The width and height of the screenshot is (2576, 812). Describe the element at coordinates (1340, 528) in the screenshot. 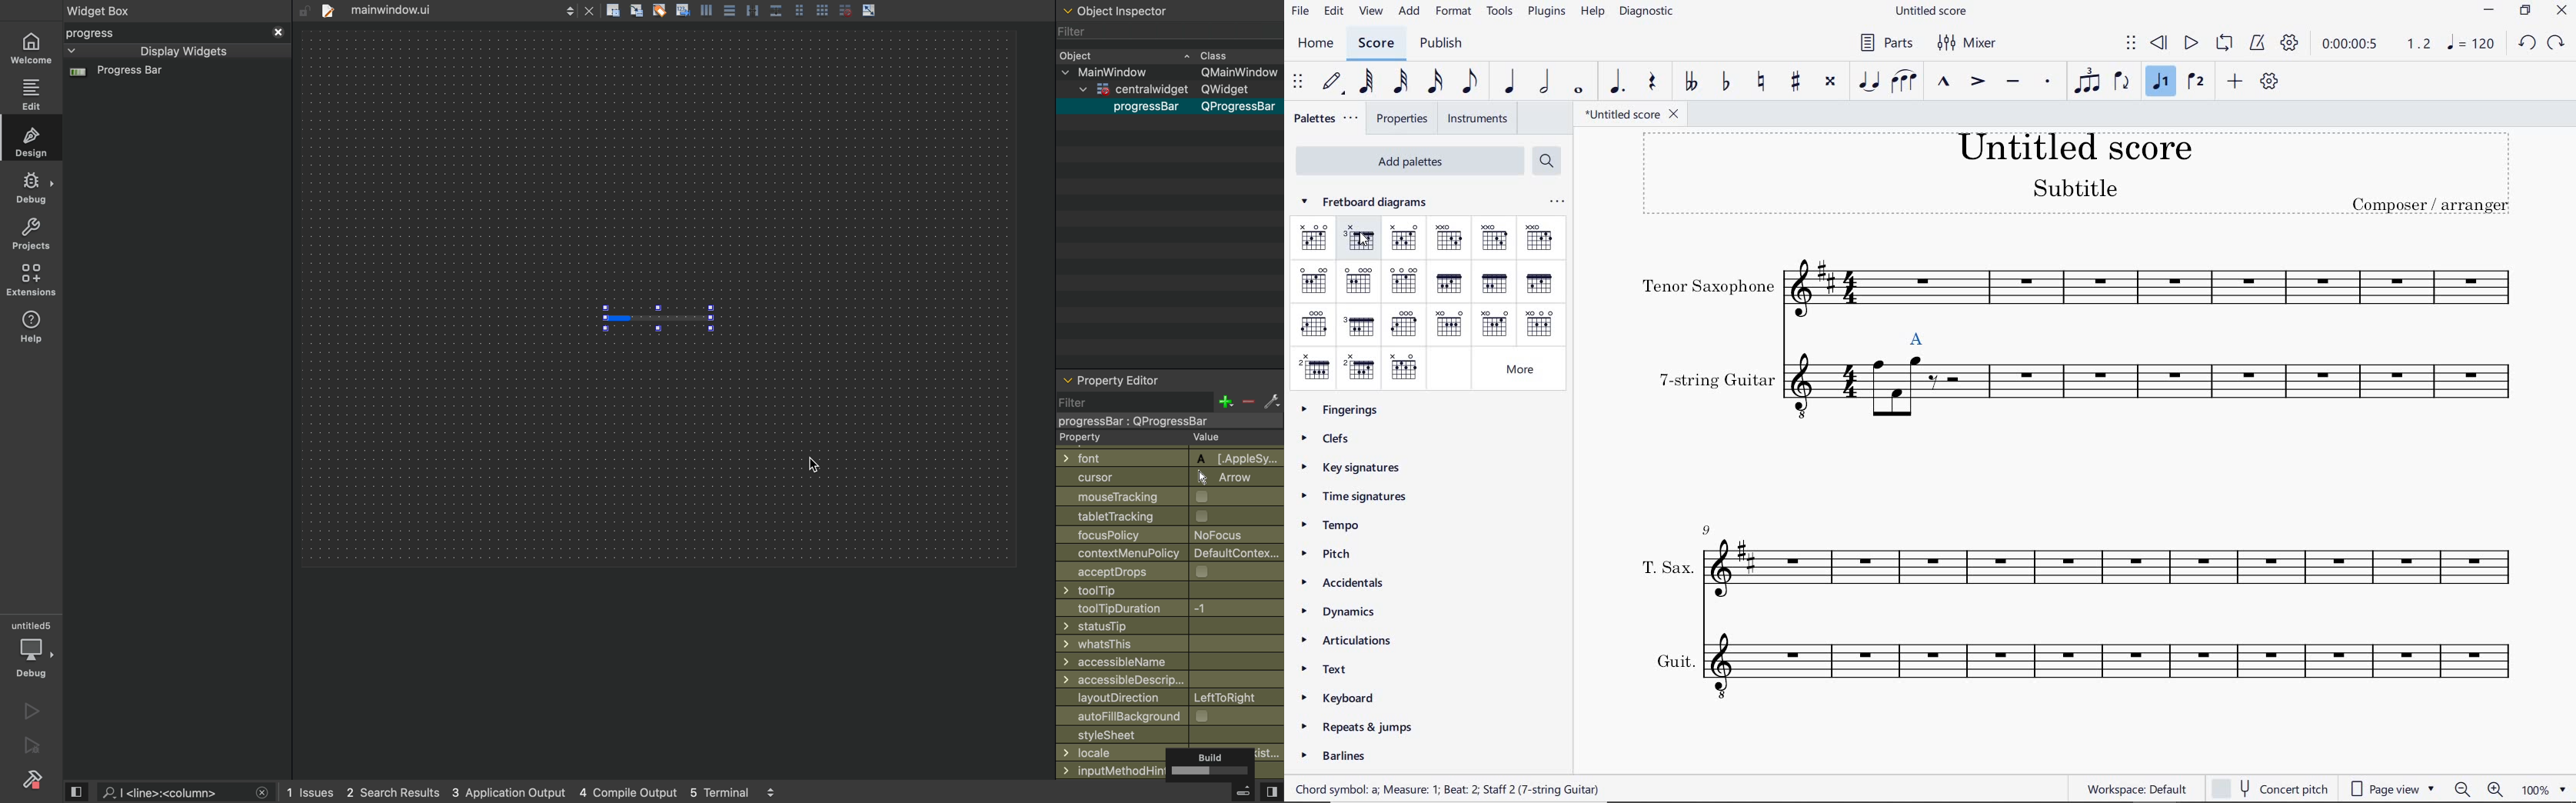

I see `TEMPO` at that location.